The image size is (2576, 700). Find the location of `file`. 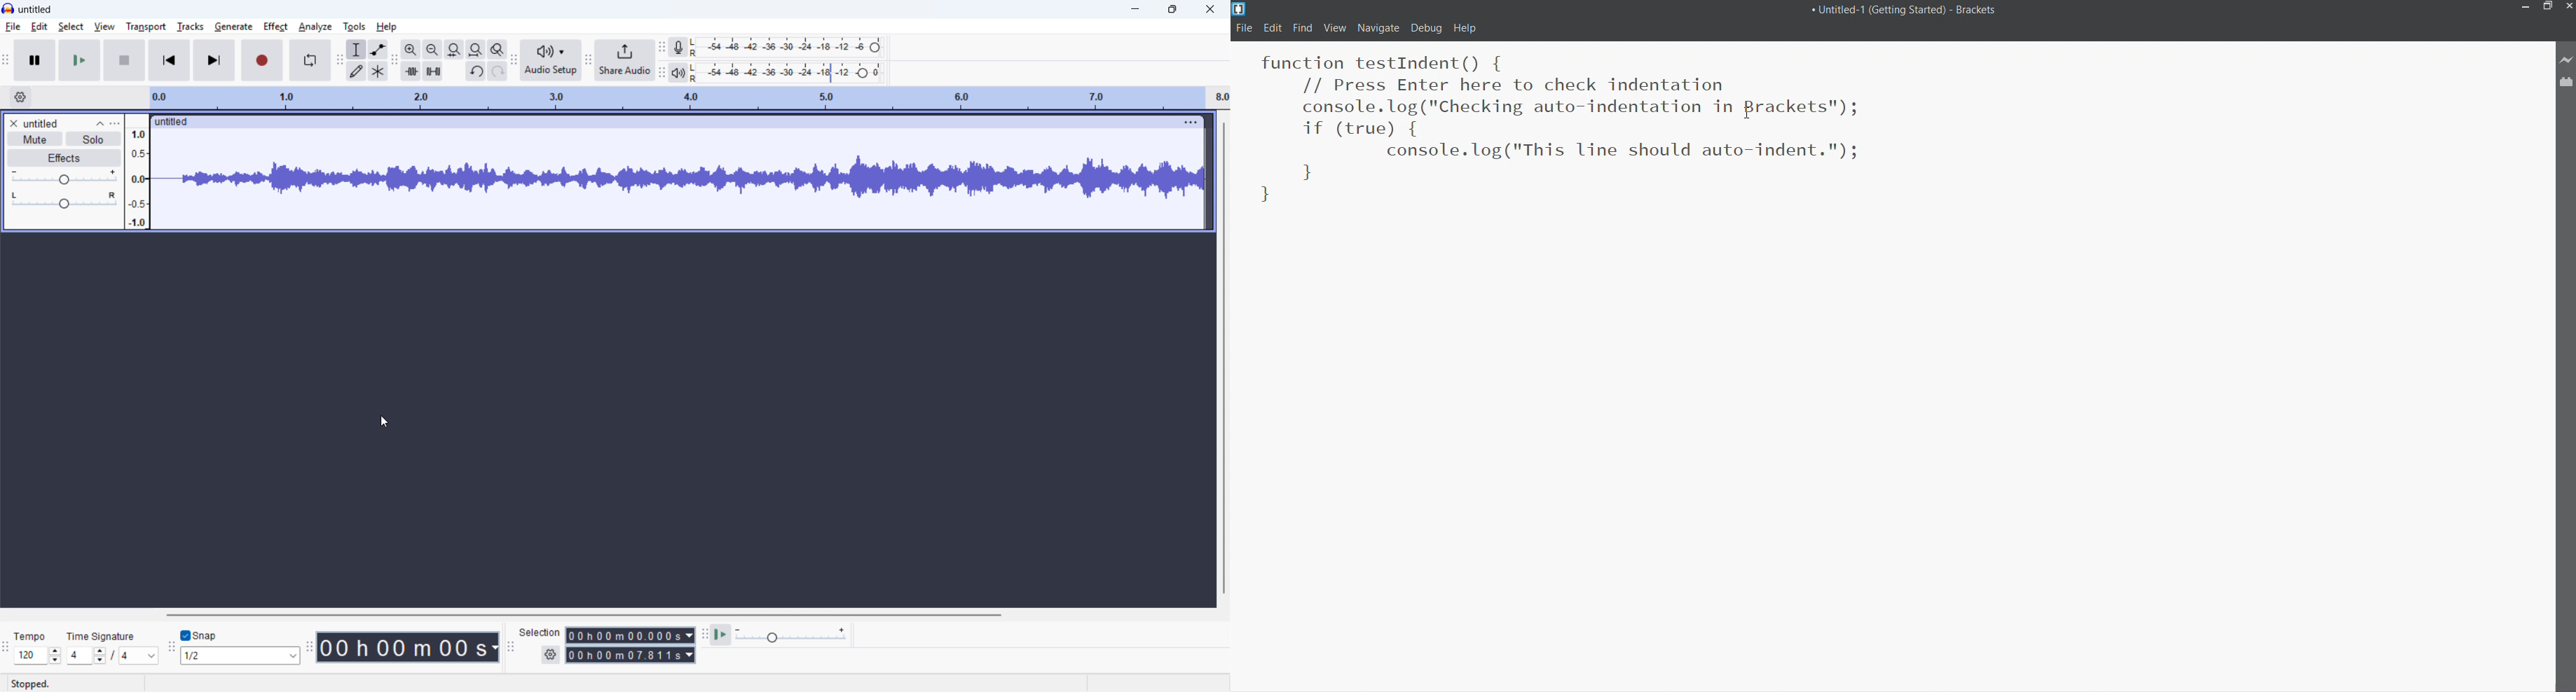

file is located at coordinates (13, 27).